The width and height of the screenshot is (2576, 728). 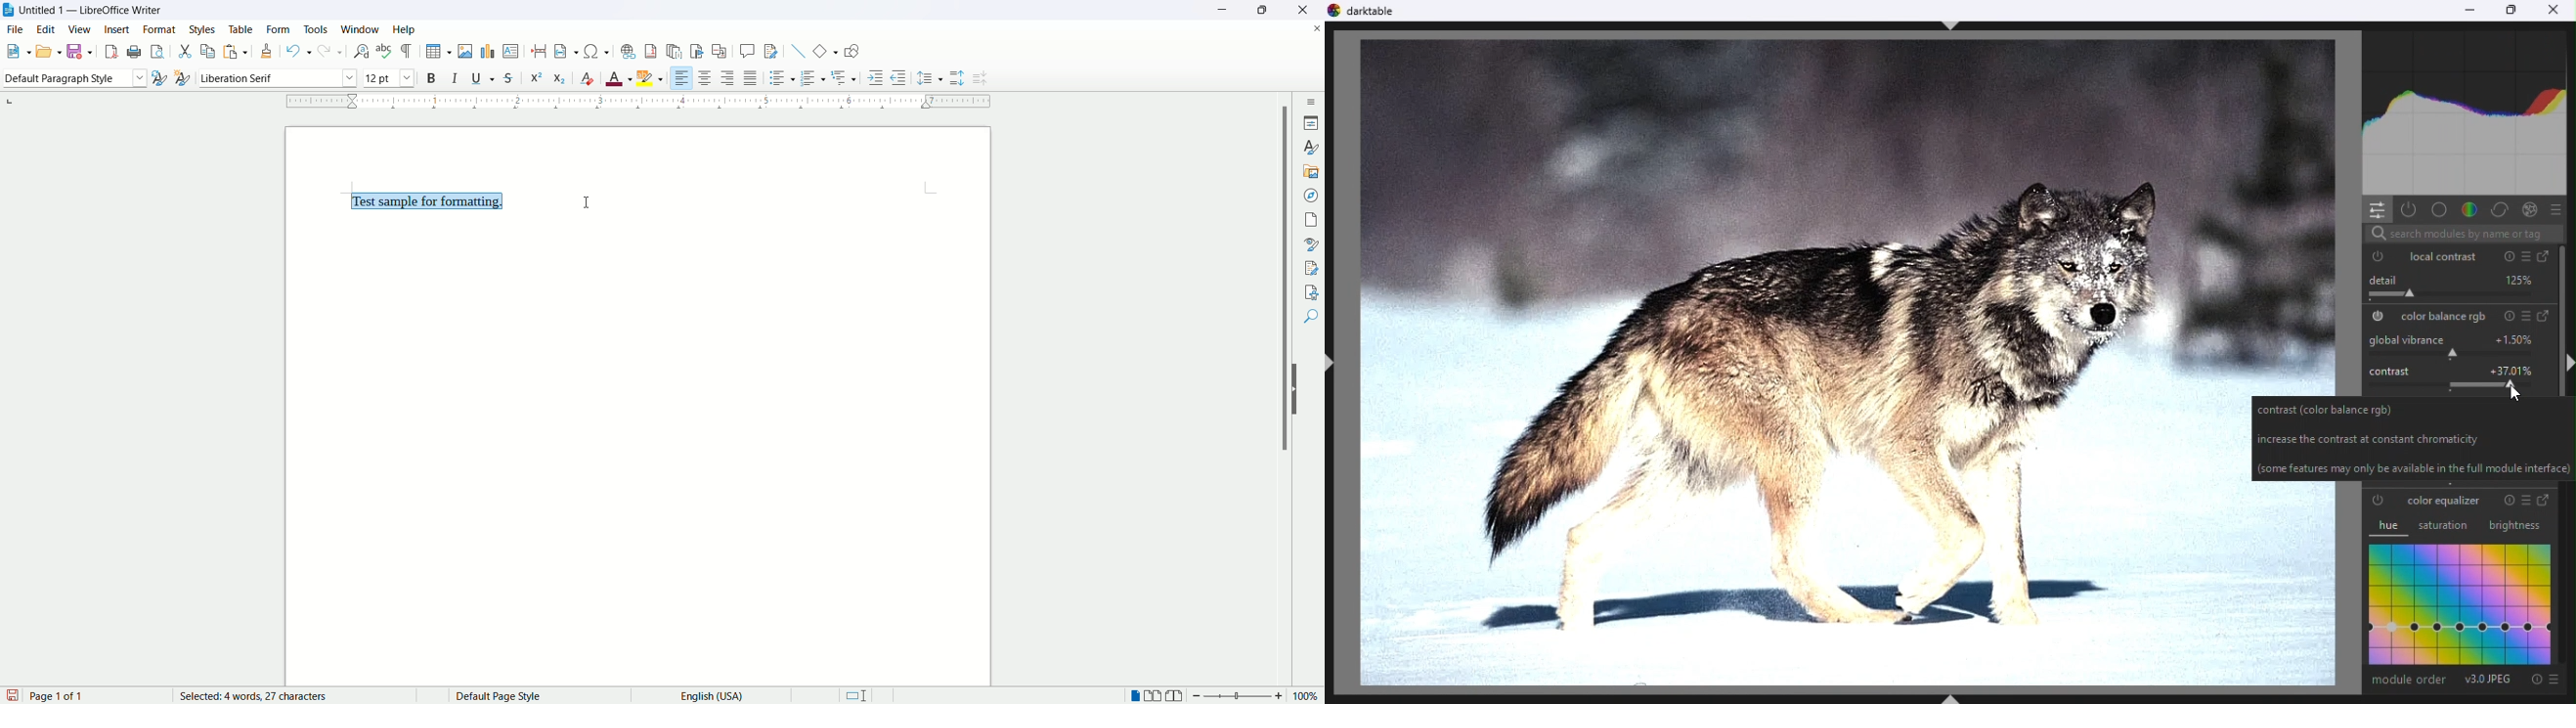 I want to click on insert special character, so click(x=598, y=51).